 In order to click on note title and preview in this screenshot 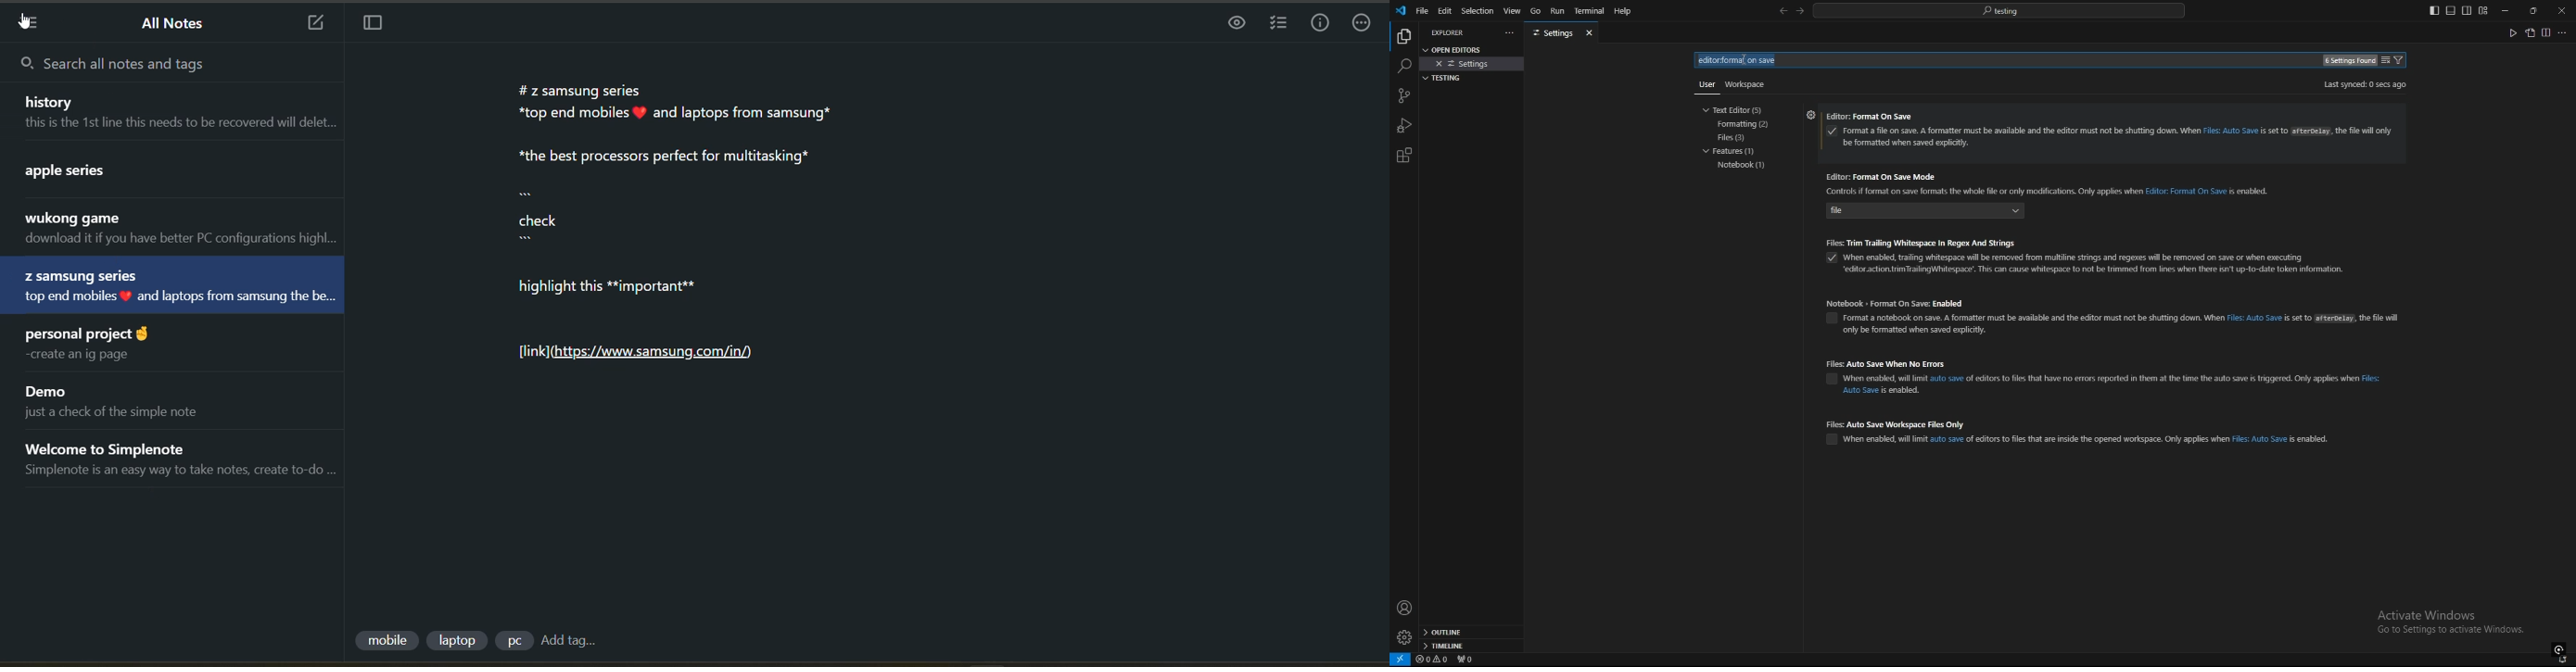, I will do `click(138, 402)`.